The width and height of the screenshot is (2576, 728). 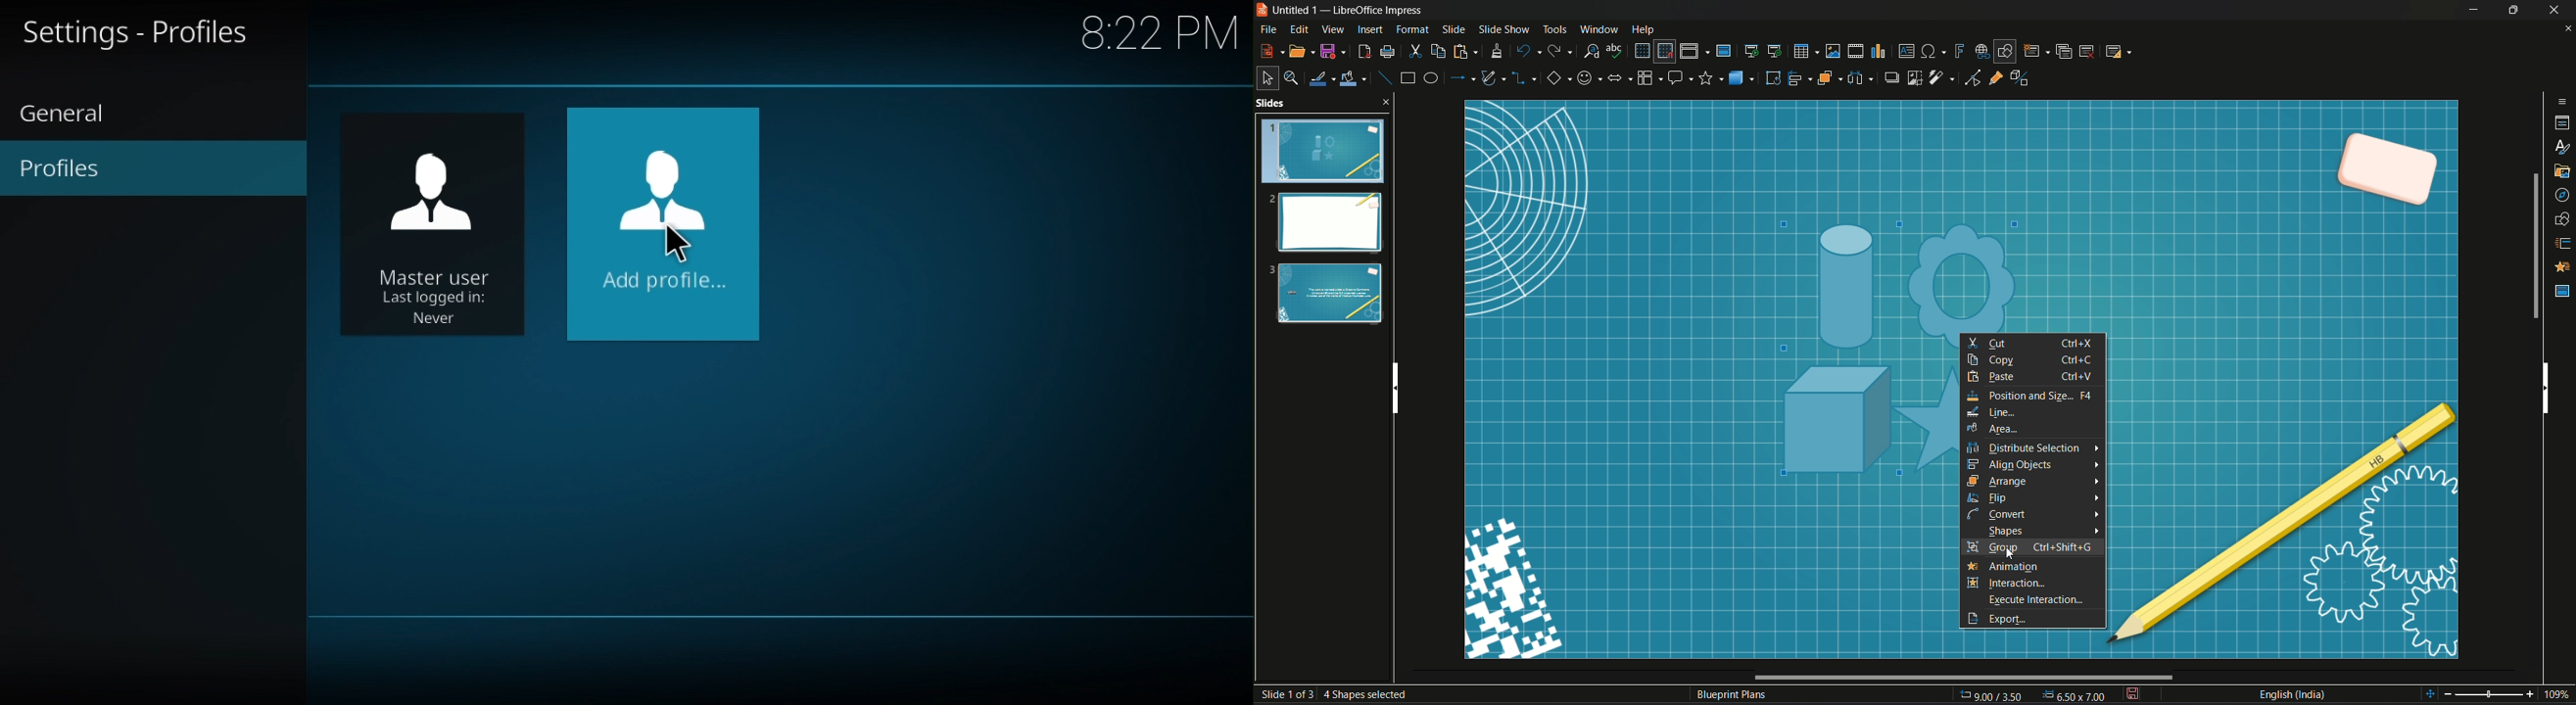 I want to click on execute interaction, so click(x=2037, y=600).